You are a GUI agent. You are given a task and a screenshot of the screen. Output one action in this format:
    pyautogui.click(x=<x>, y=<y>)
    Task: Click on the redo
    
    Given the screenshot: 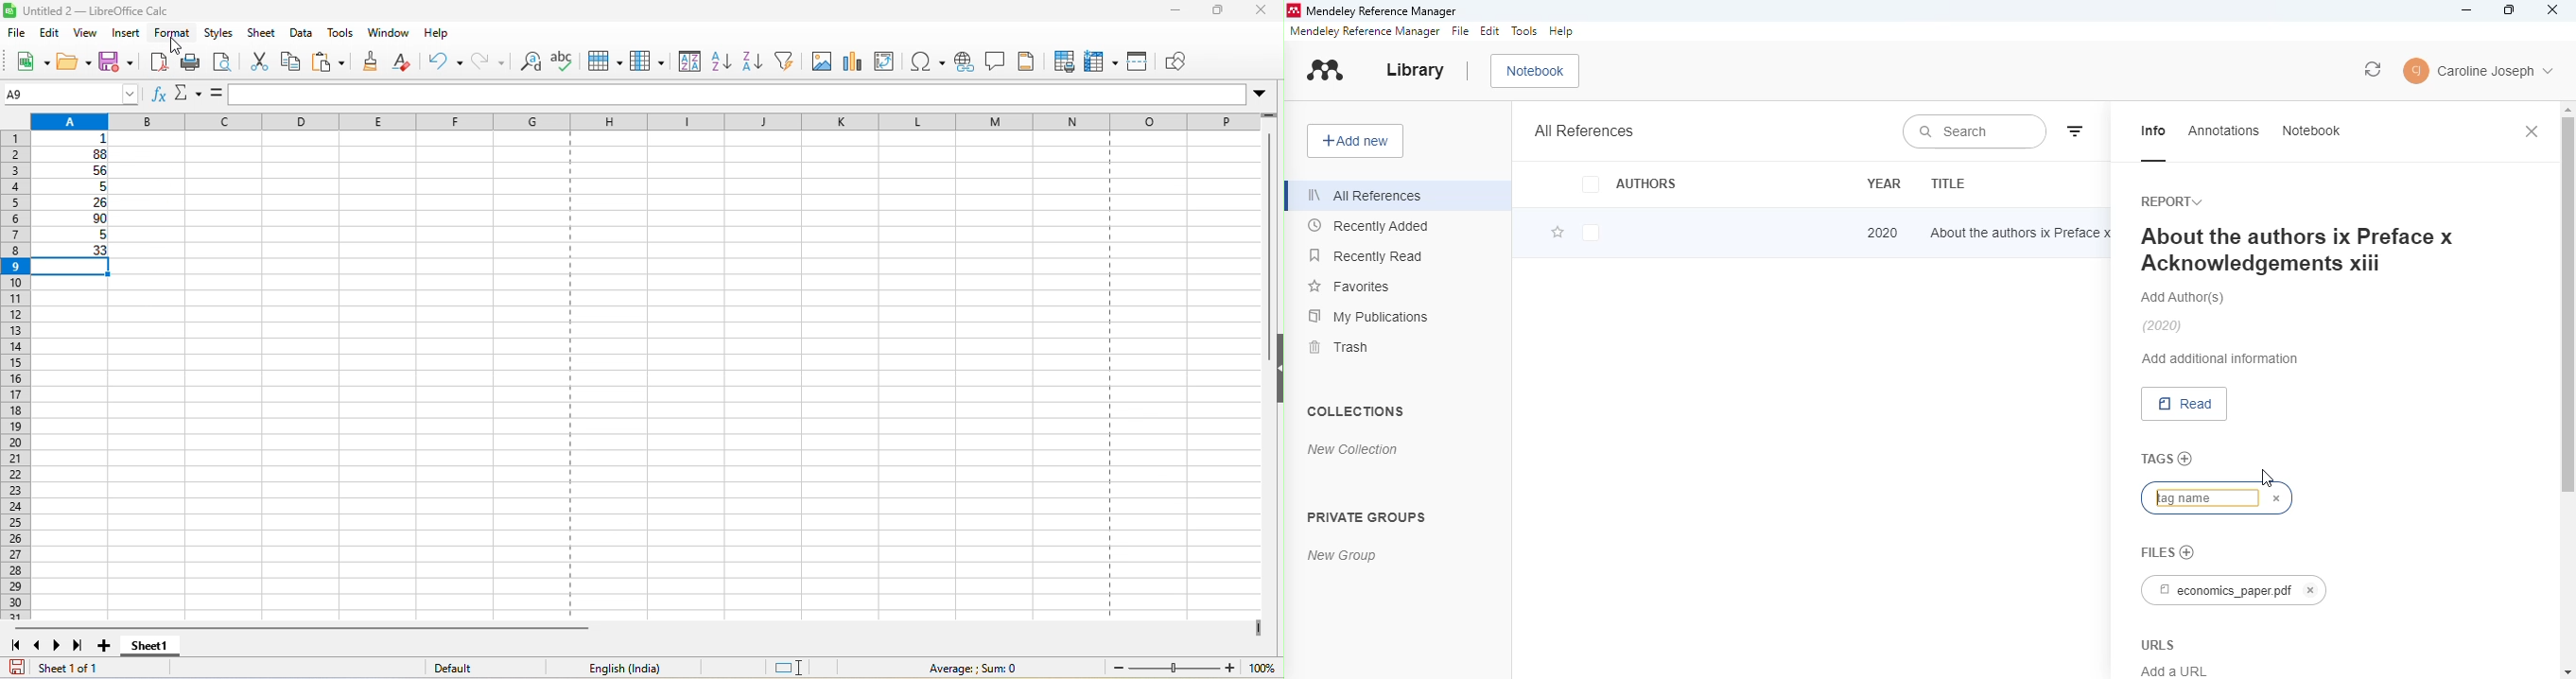 What is the action you would take?
    pyautogui.click(x=490, y=63)
    